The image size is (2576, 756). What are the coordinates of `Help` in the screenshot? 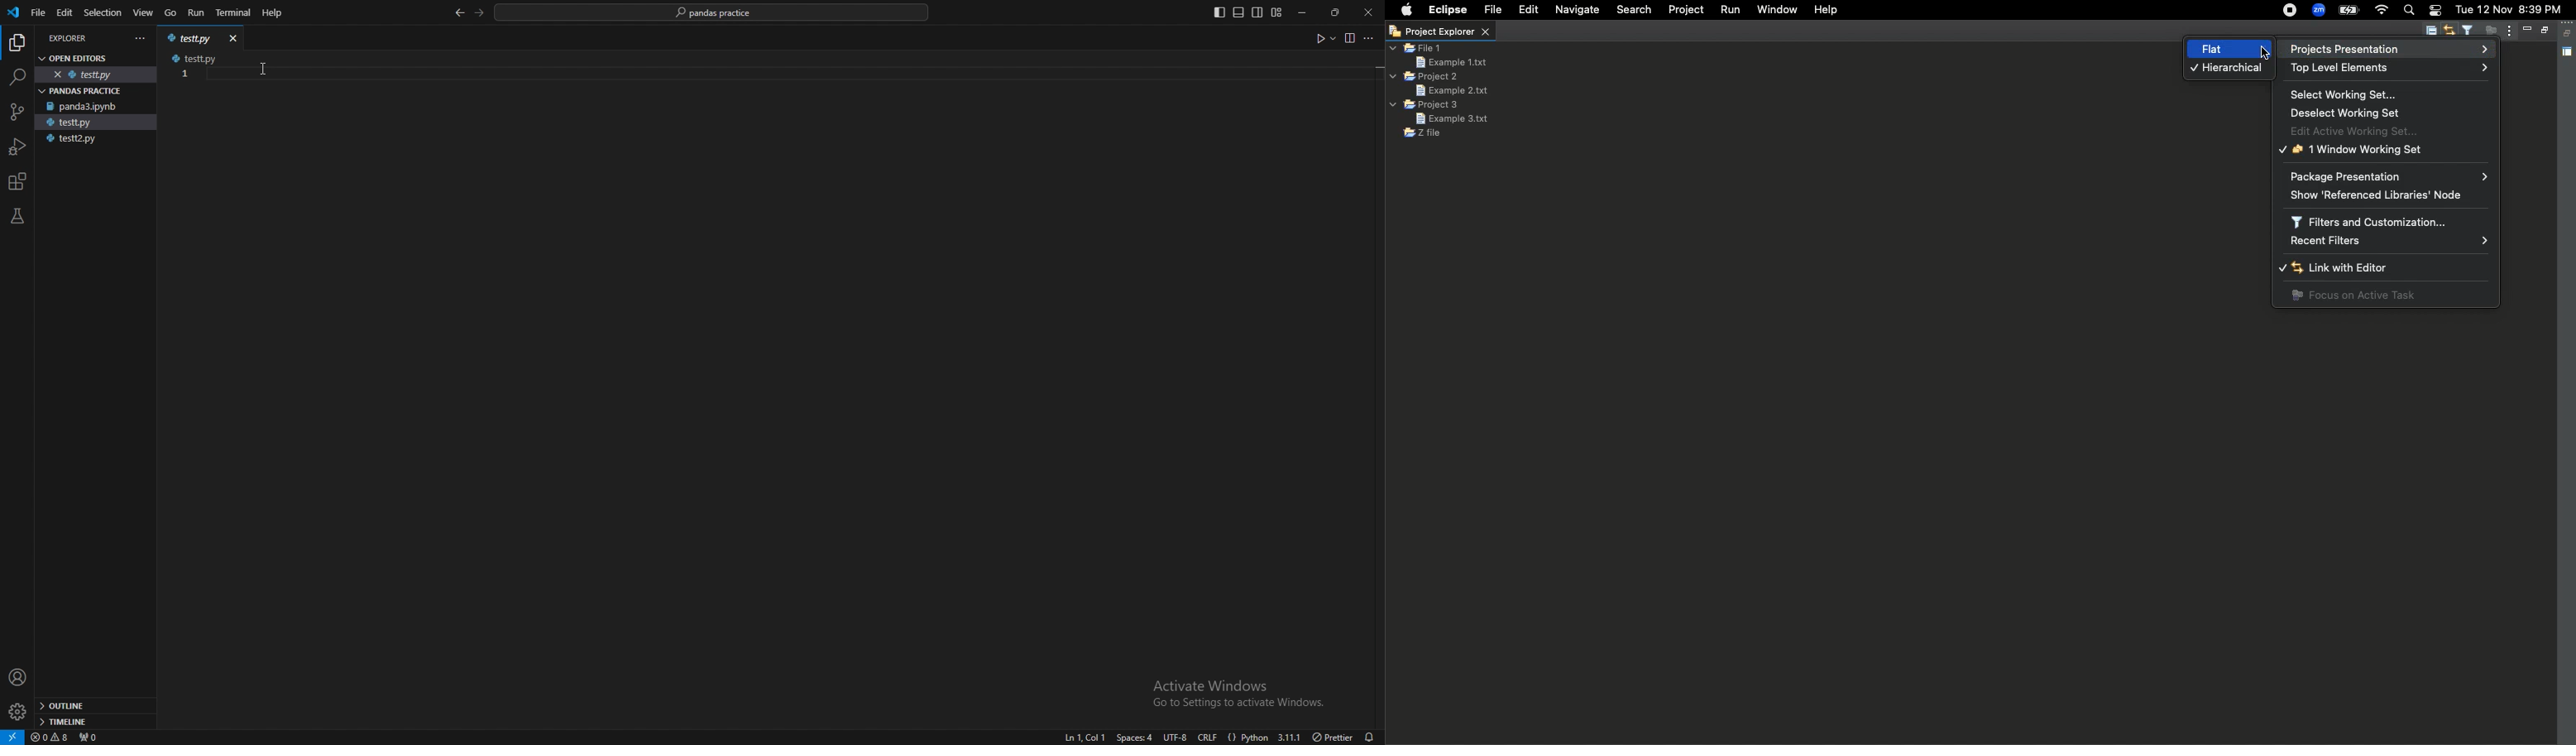 It's located at (1827, 11).